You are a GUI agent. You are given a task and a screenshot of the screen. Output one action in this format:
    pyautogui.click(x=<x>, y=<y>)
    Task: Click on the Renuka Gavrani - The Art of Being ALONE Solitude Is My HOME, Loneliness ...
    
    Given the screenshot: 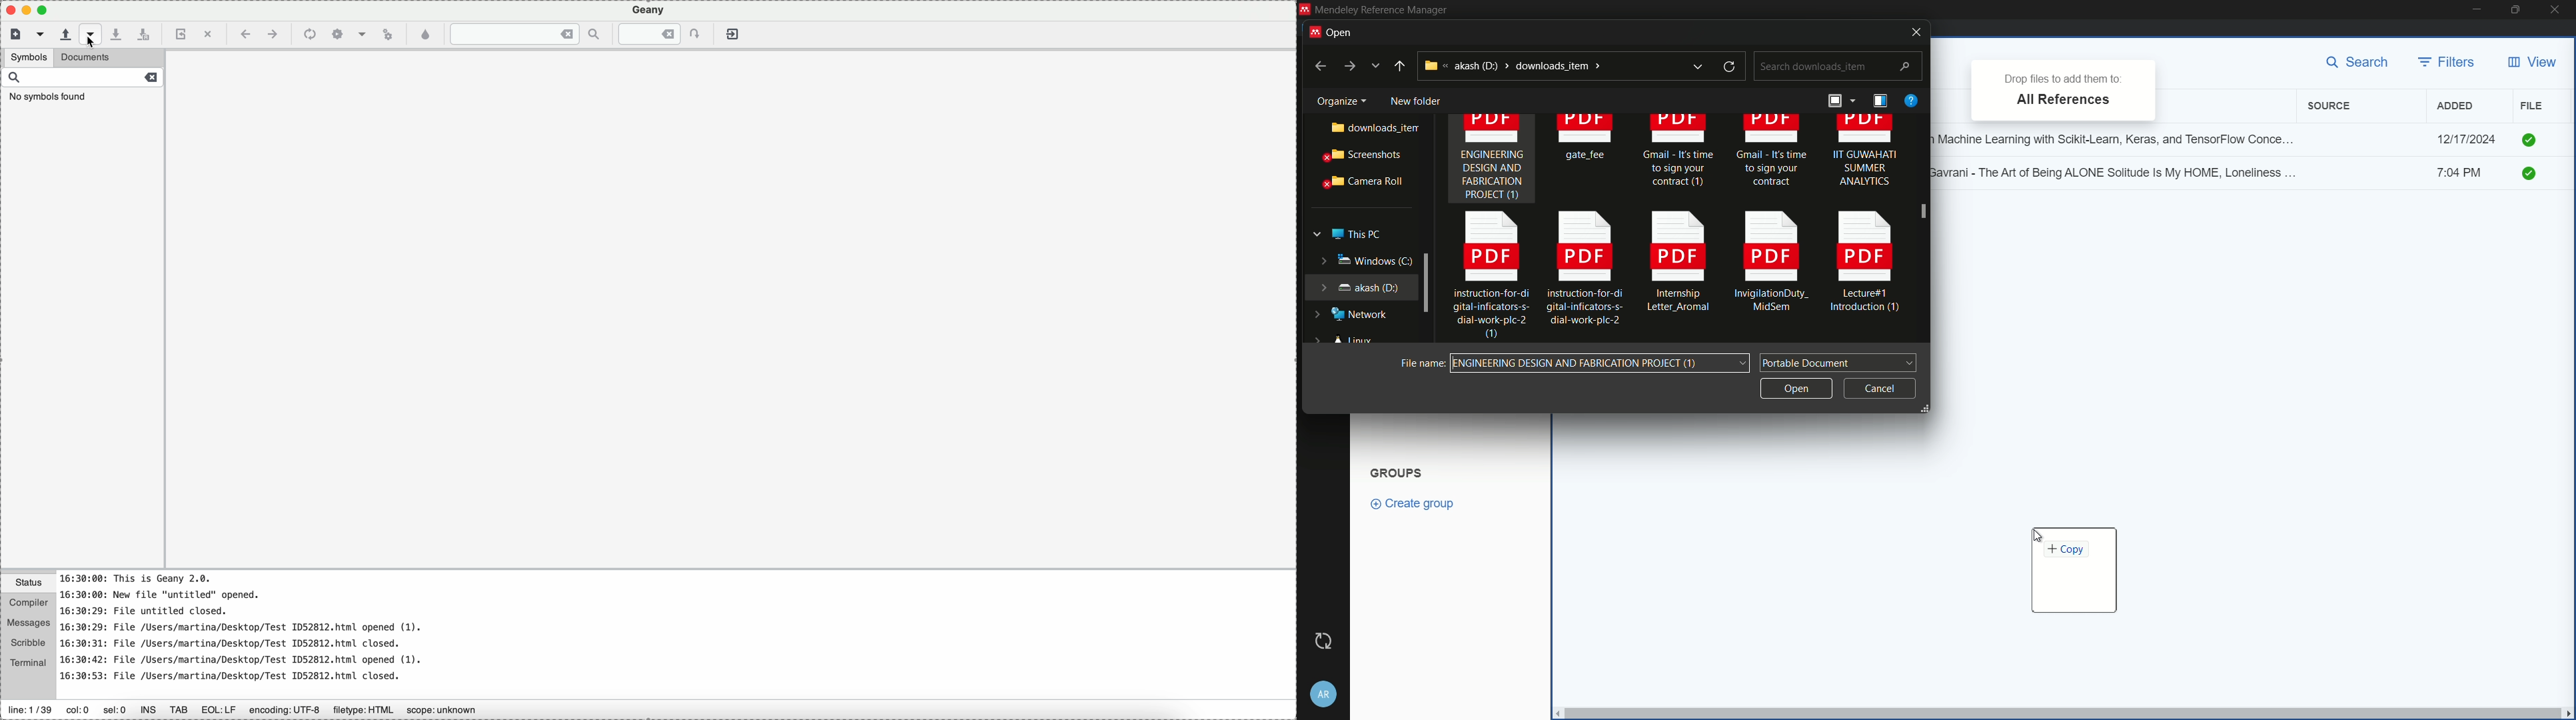 What is the action you would take?
    pyautogui.click(x=2120, y=171)
    